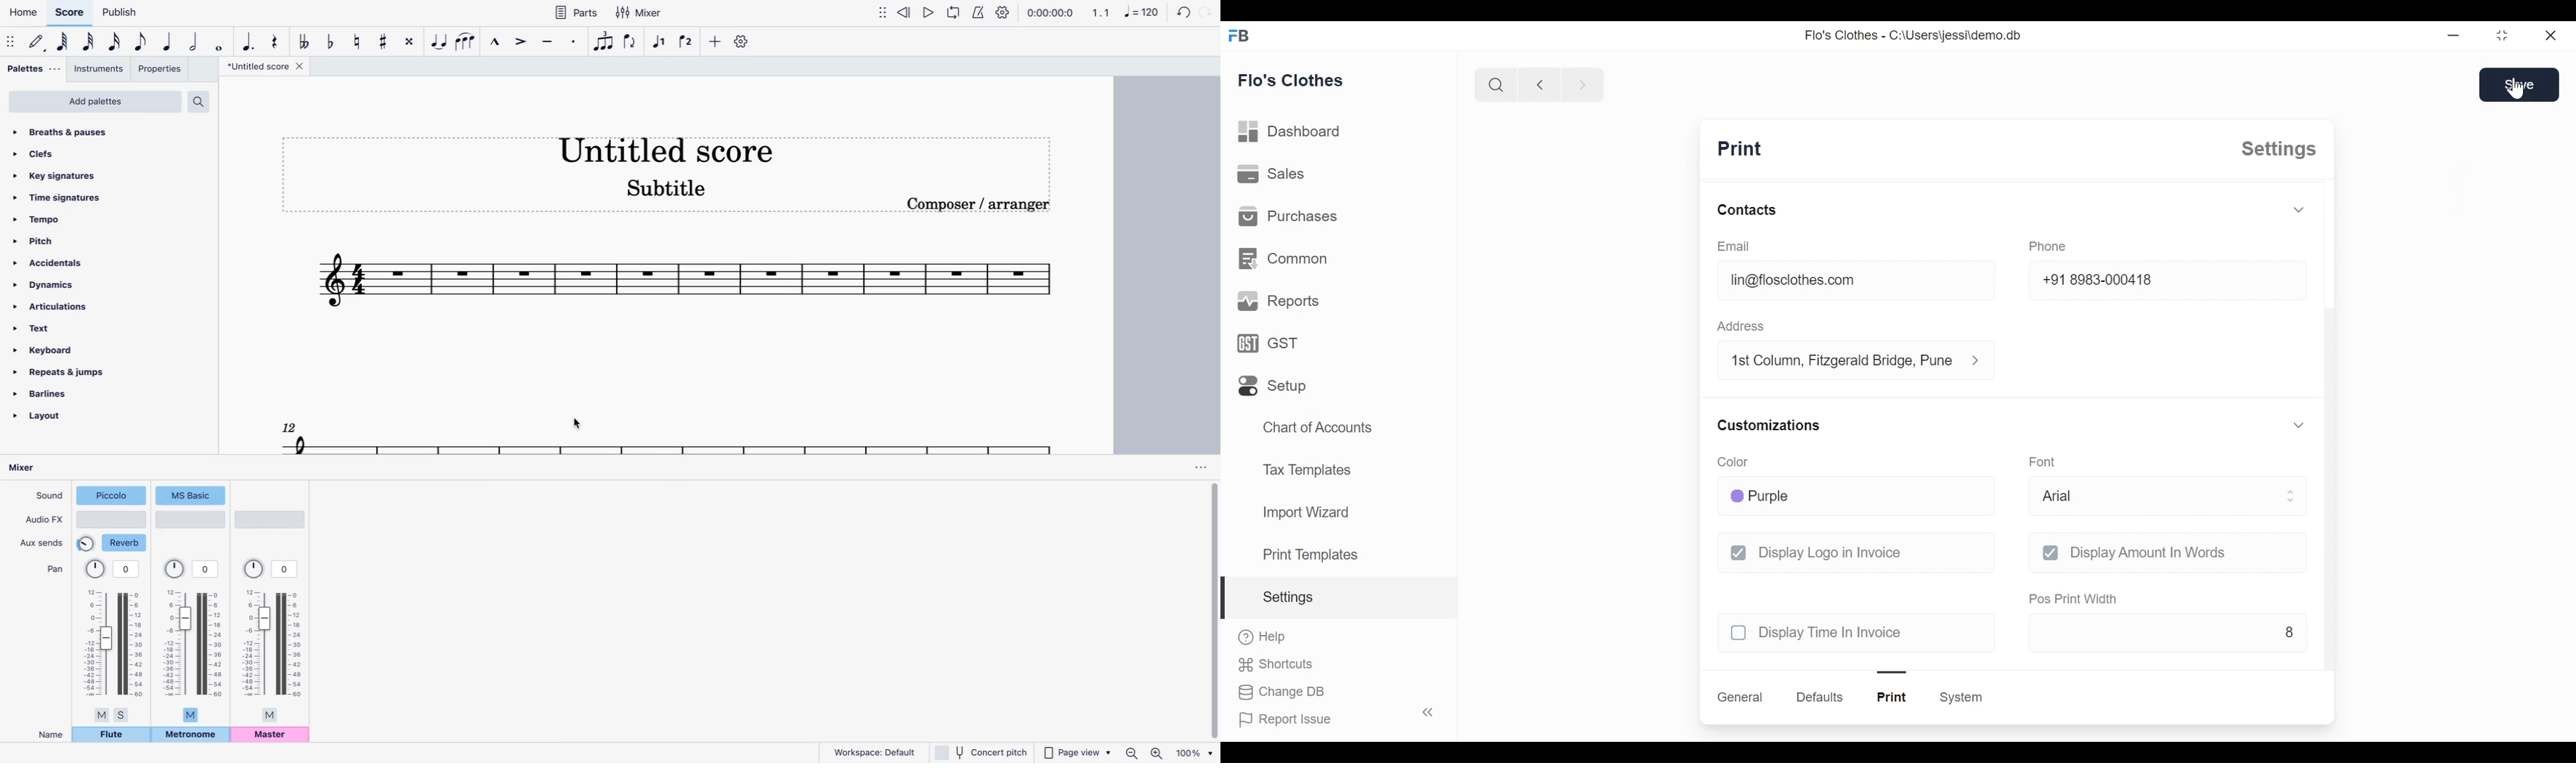 Image resolution: width=2576 pixels, height=784 pixels. Describe the element at coordinates (2150, 552) in the screenshot. I see `display amount in words` at that location.